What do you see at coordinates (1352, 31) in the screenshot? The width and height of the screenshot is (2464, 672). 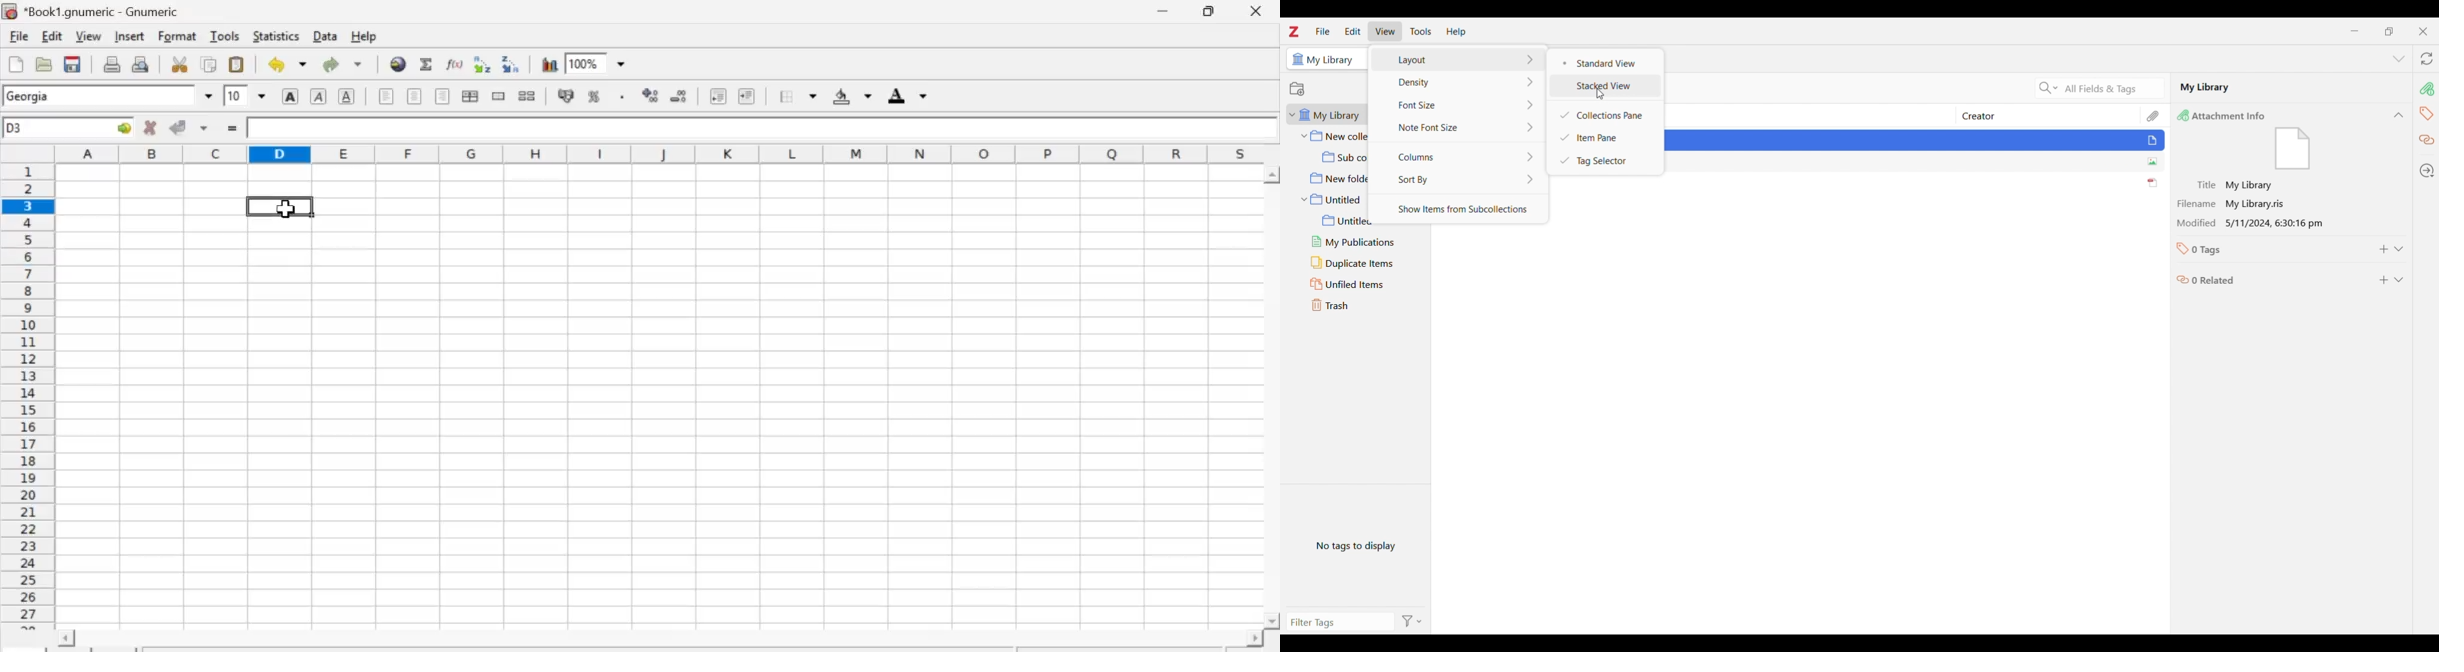 I see `Edit menu` at bounding box center [1352, 31].